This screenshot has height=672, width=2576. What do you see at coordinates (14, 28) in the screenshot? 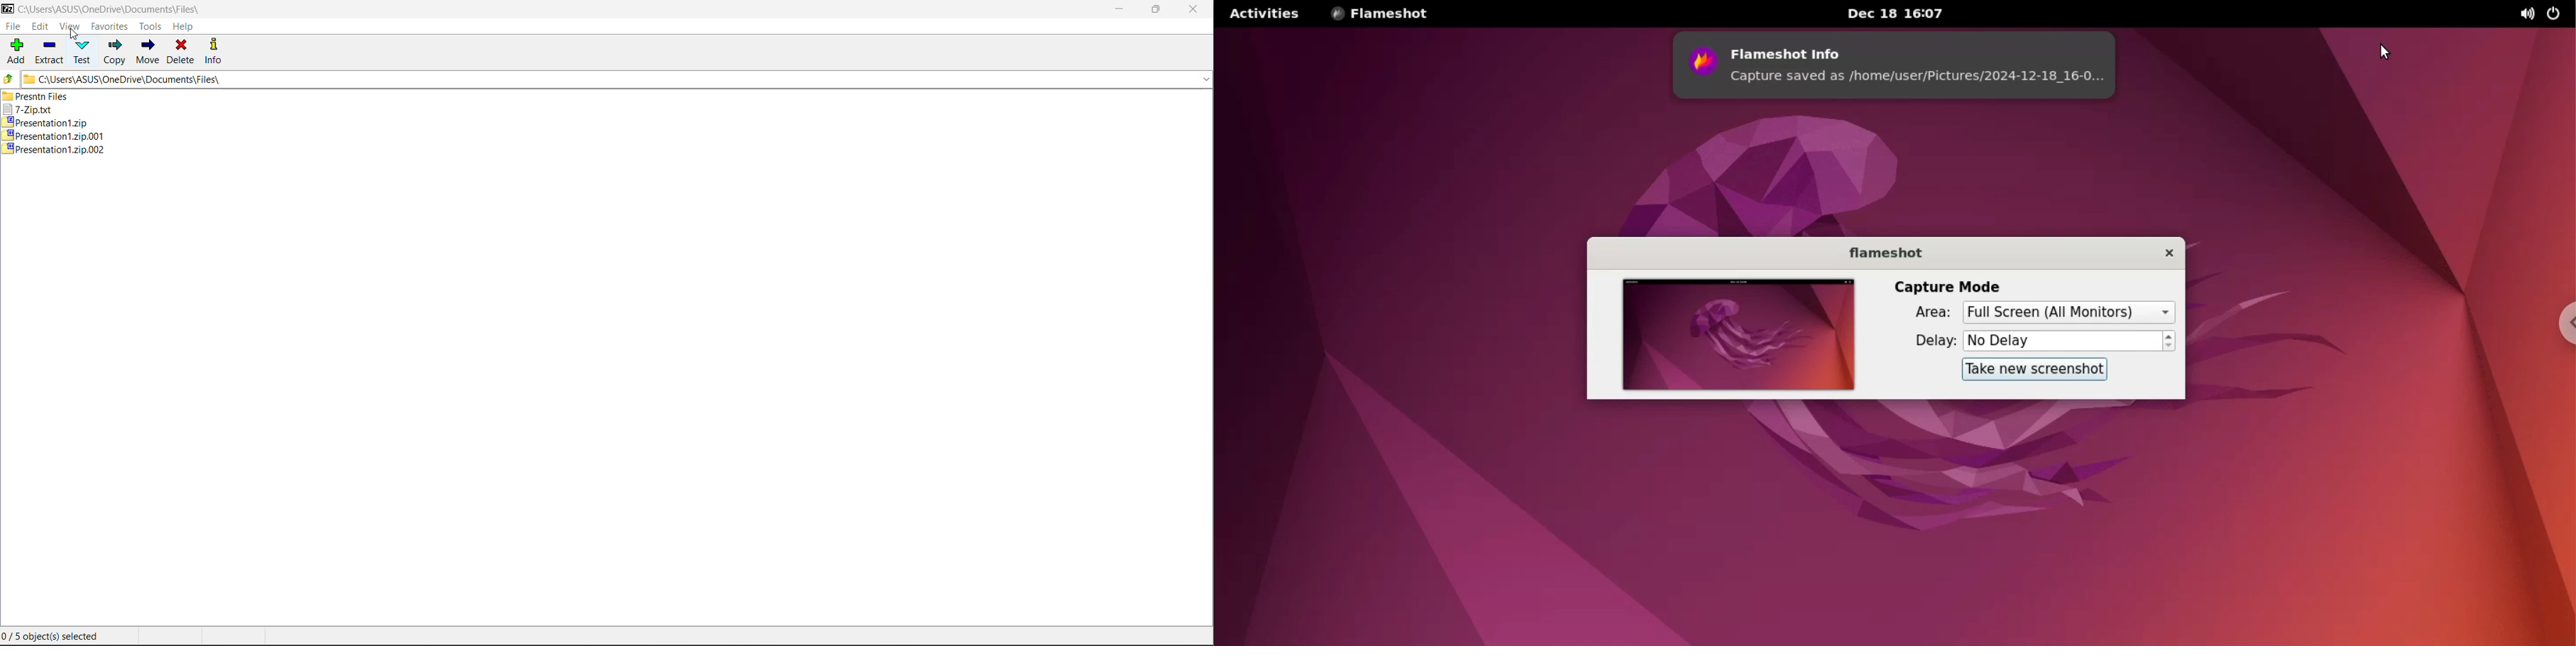
I see `File` at bounding box center [14, 28].